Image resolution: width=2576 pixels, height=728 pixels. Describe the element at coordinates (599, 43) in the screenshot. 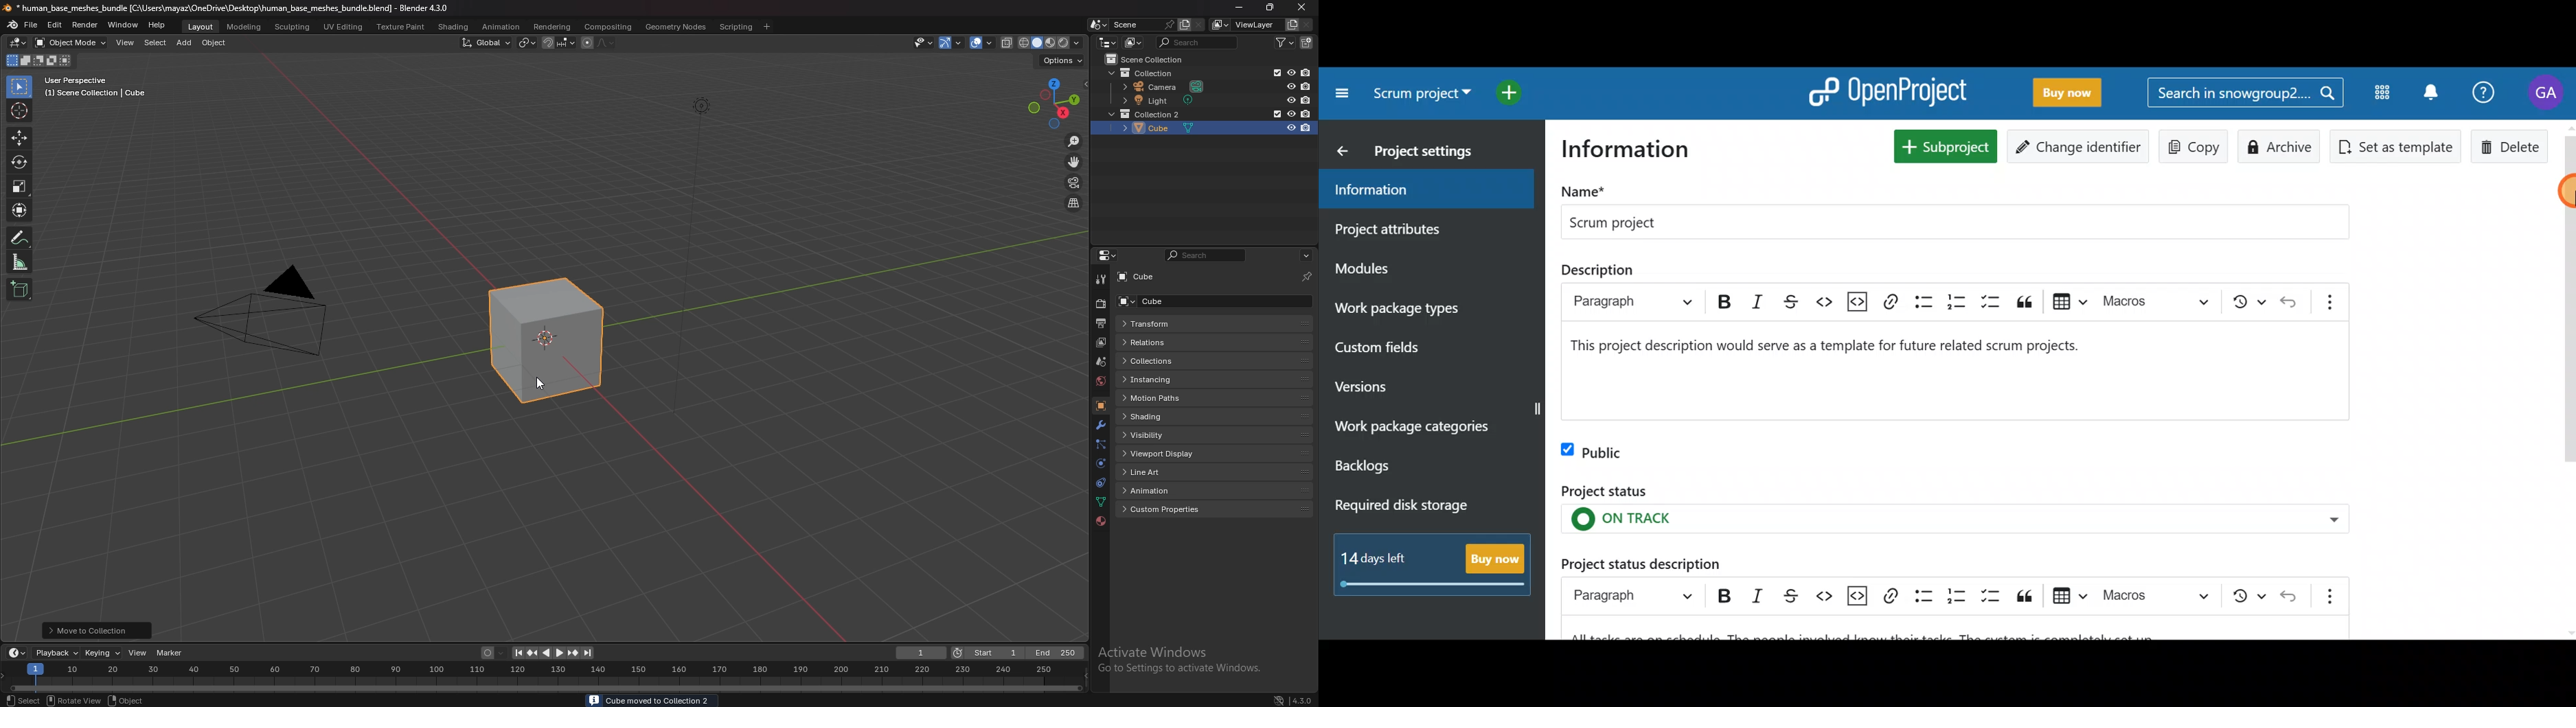

I see `proportional editing objects` at that location.